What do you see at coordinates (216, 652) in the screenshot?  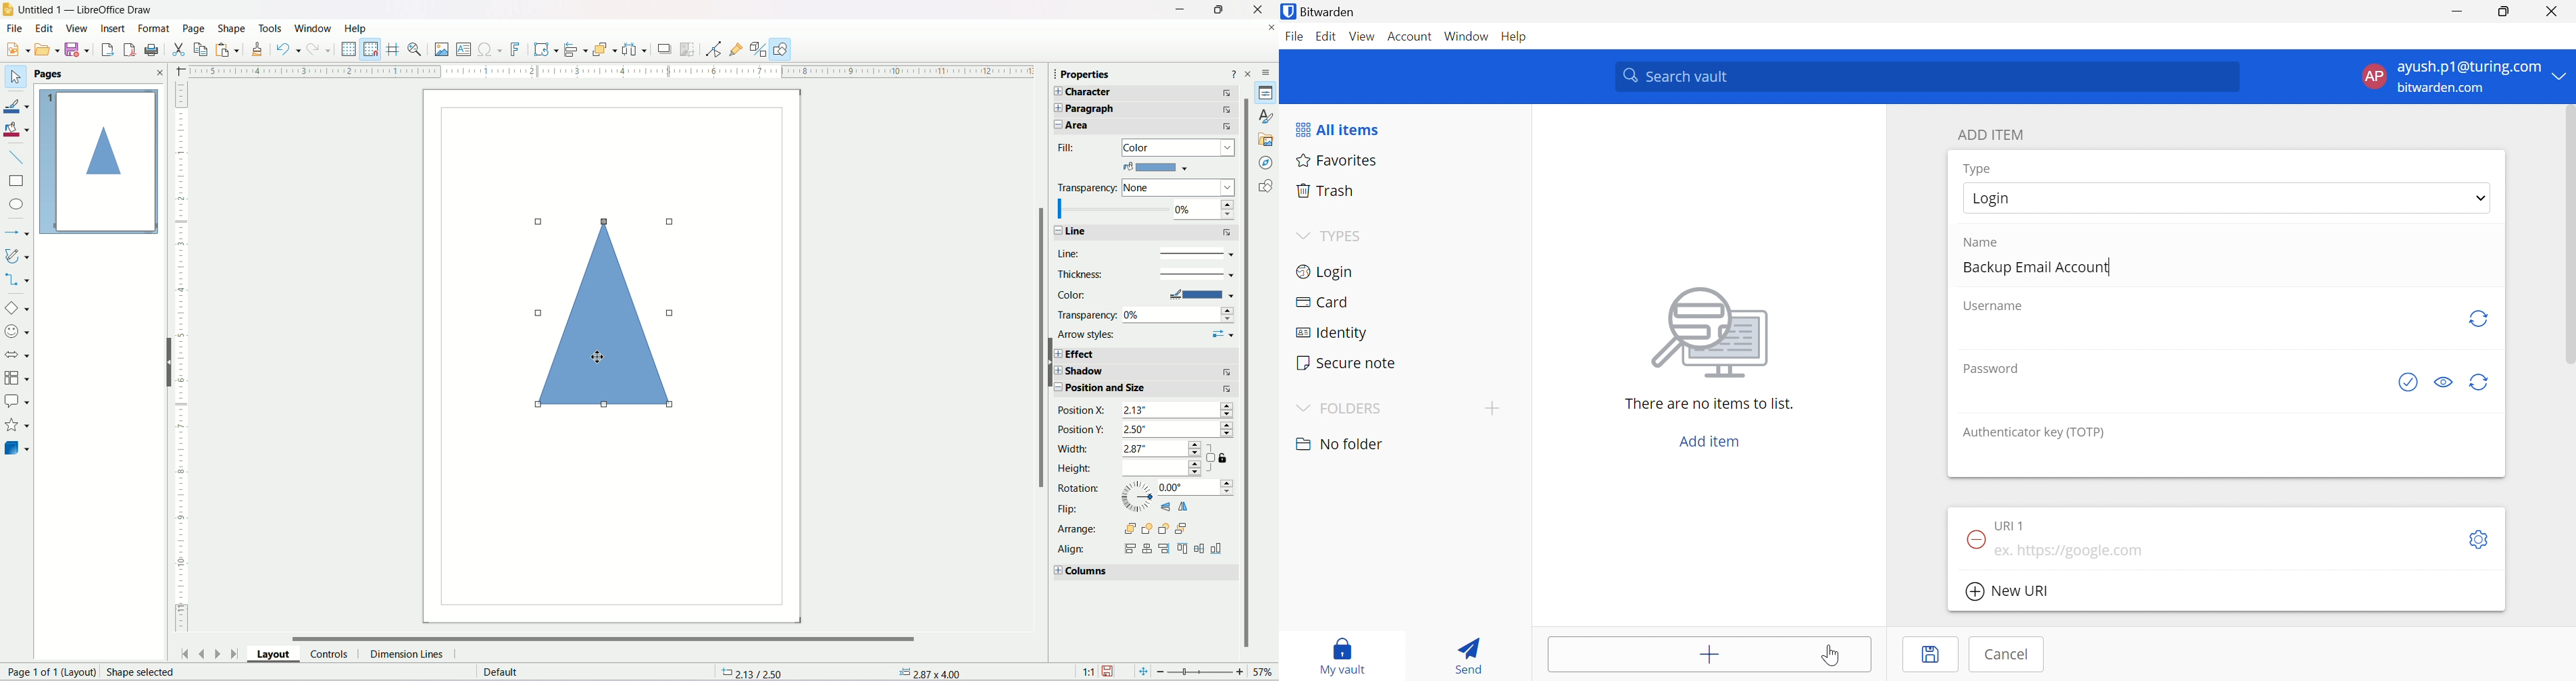 I see `Move to next page` at bounding box center [216, 652].